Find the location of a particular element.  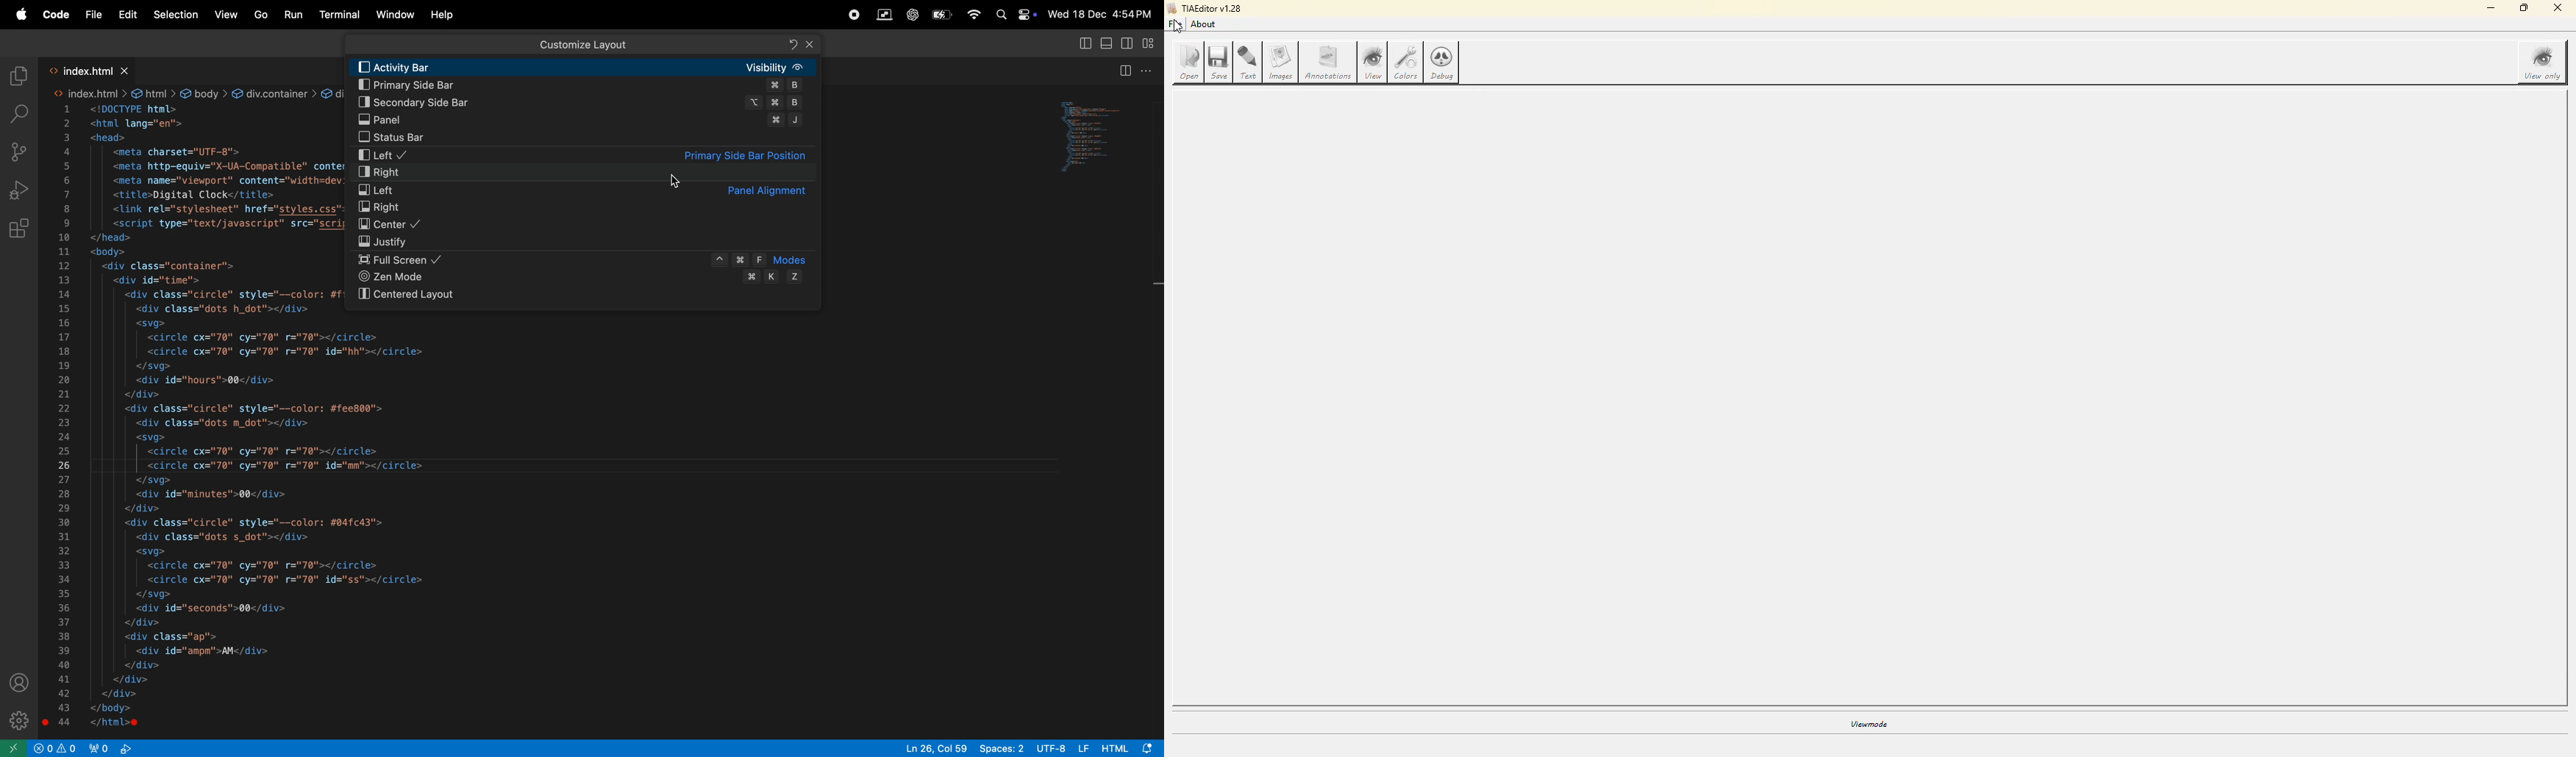

Wed 18 Dec 4:54PM is located at coordinates (1102, 13).